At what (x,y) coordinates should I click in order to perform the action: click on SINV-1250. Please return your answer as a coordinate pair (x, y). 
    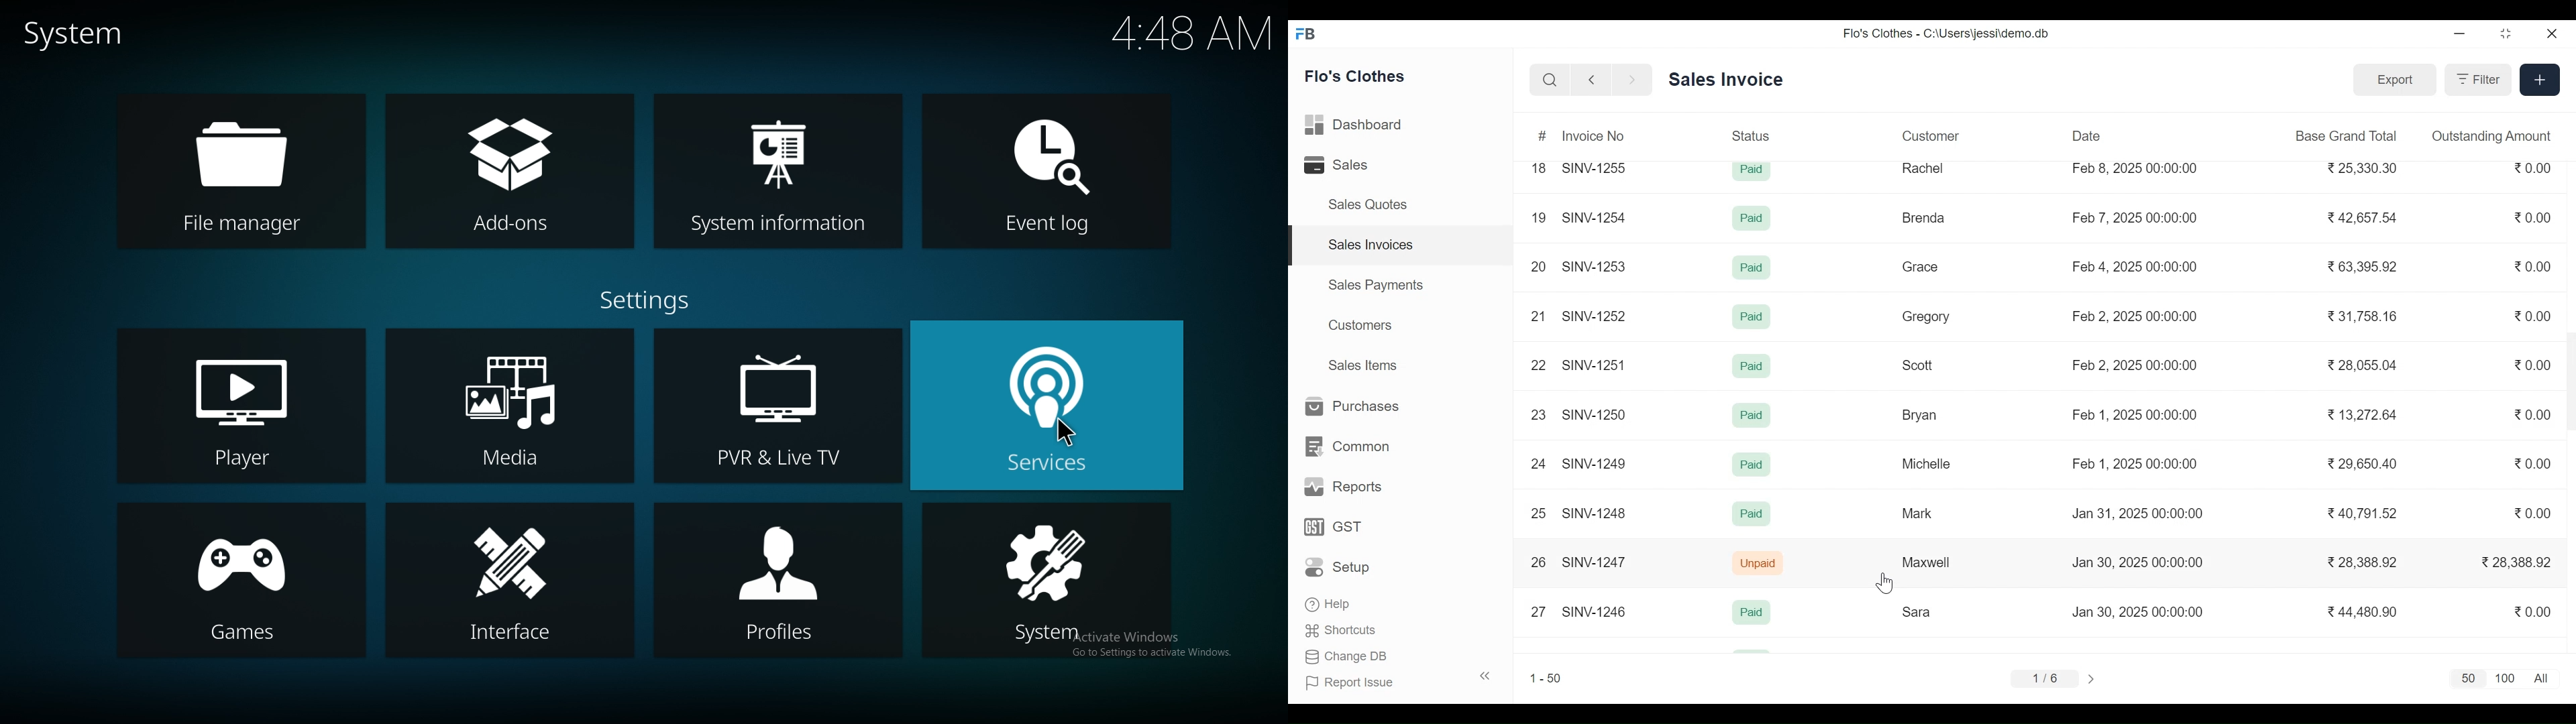
    Looking at the image, I should click on (1596, 415).